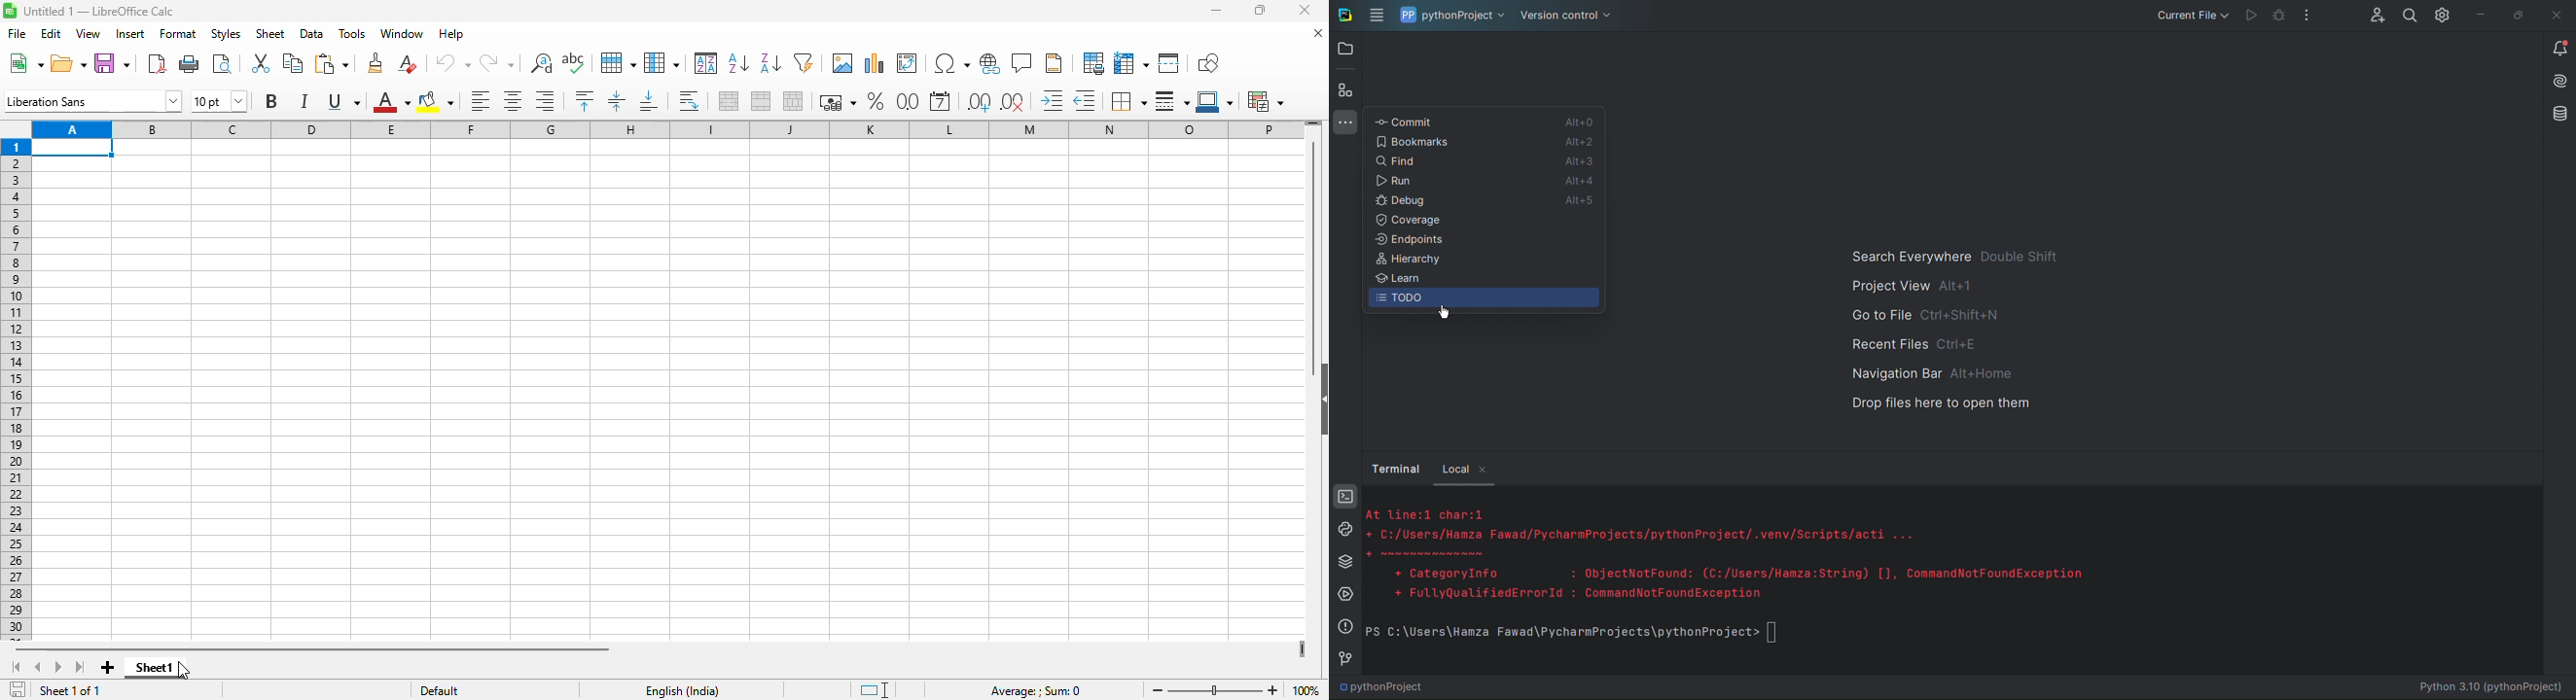  Describe the element at coordinates (223, 64) in the screenshot. I see `toggle print preview` at that location.